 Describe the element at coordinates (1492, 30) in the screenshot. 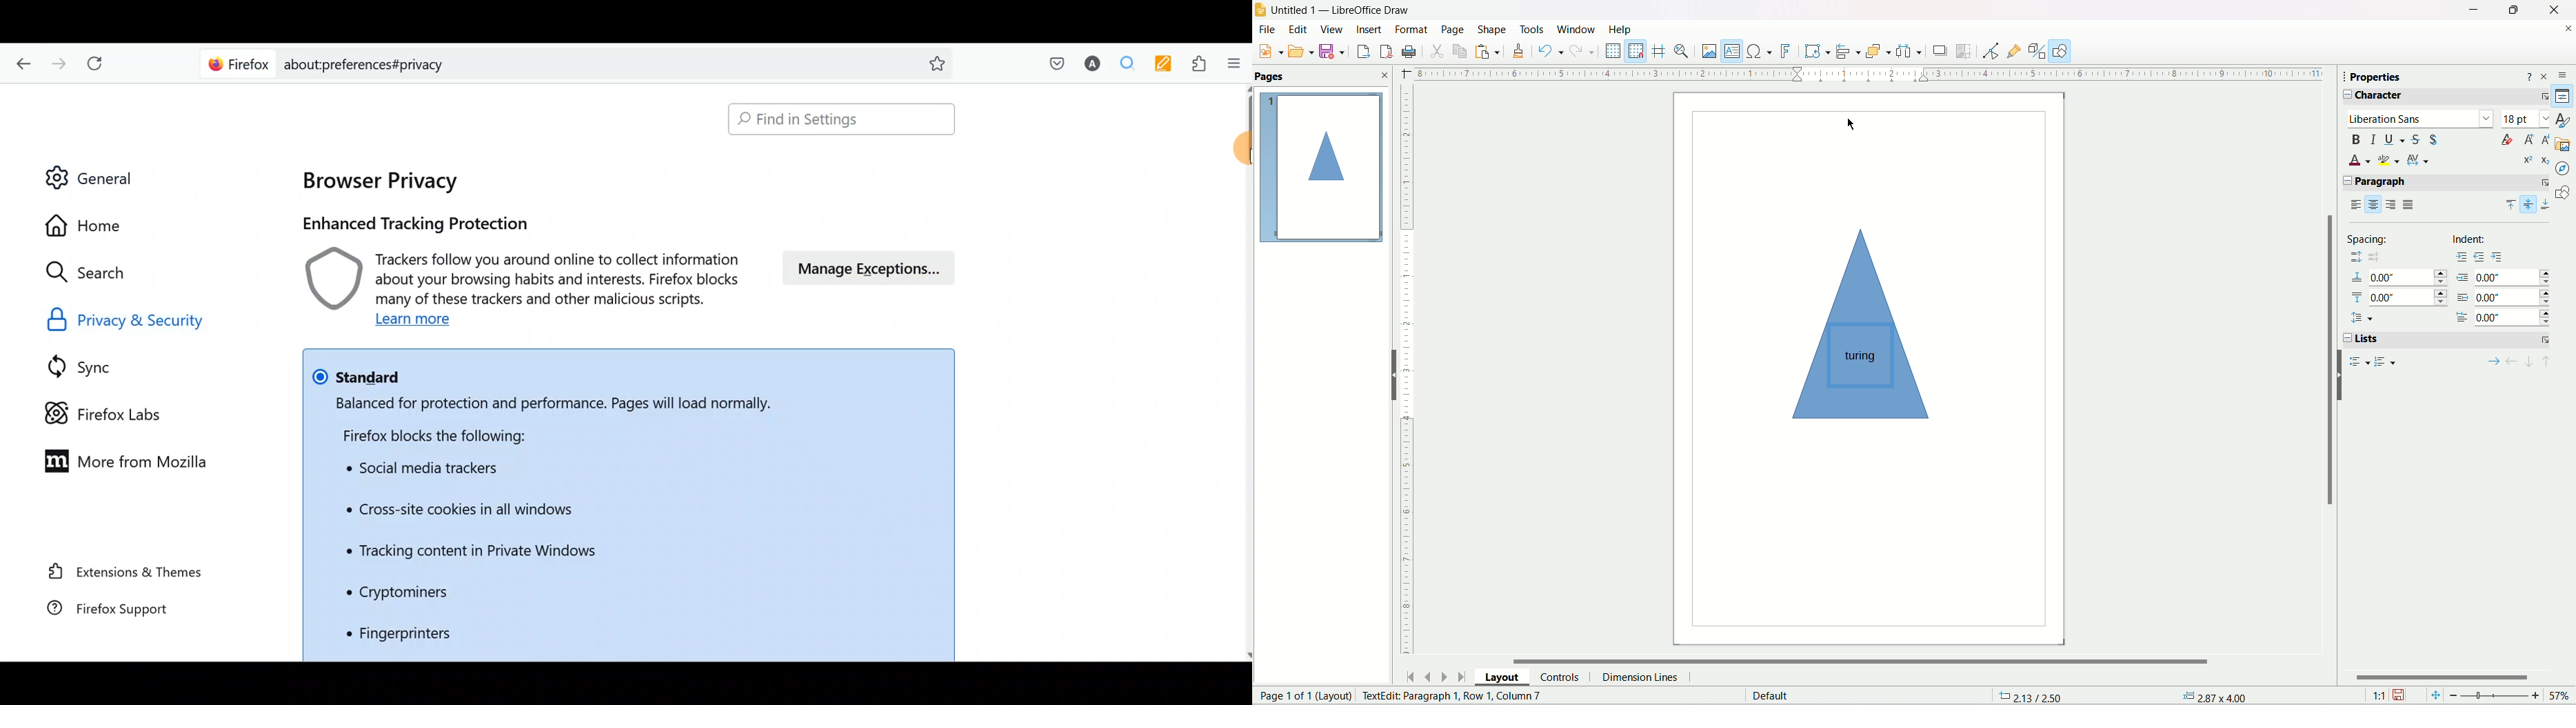

I see `Shape` at that location.